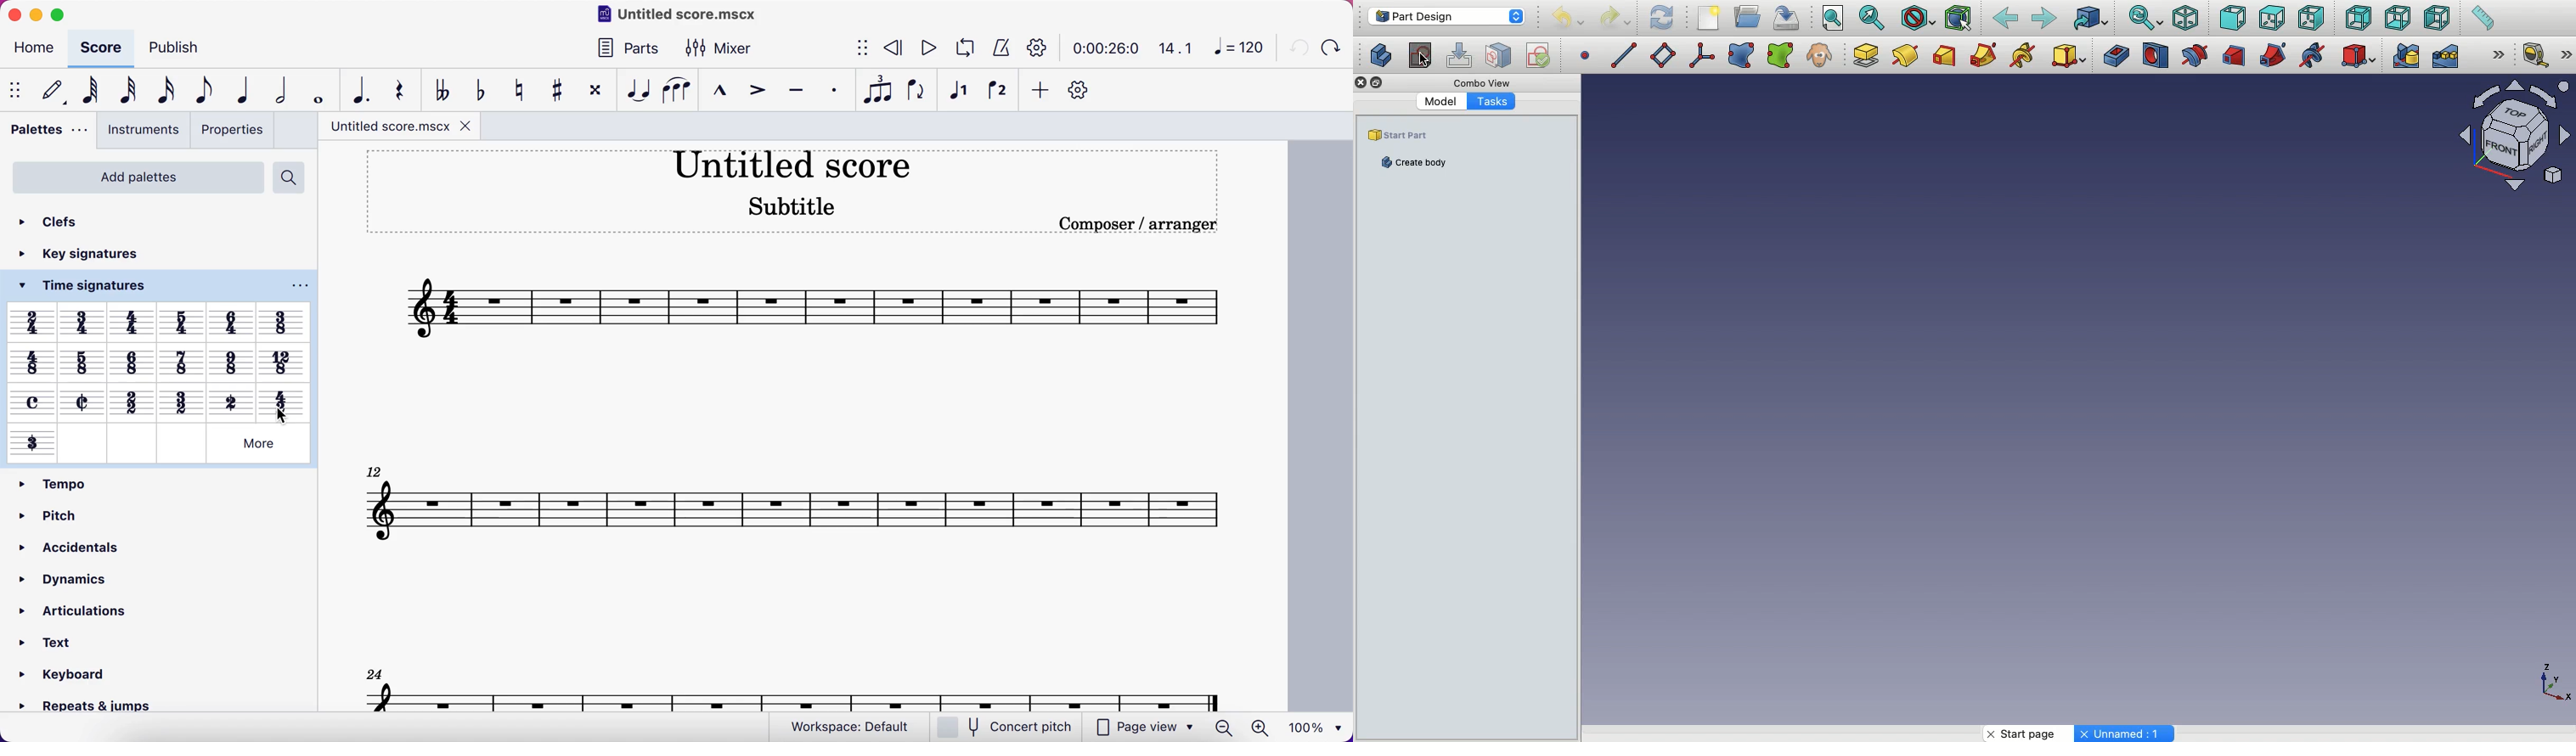  I want to click on Open, so click(1750, 17).